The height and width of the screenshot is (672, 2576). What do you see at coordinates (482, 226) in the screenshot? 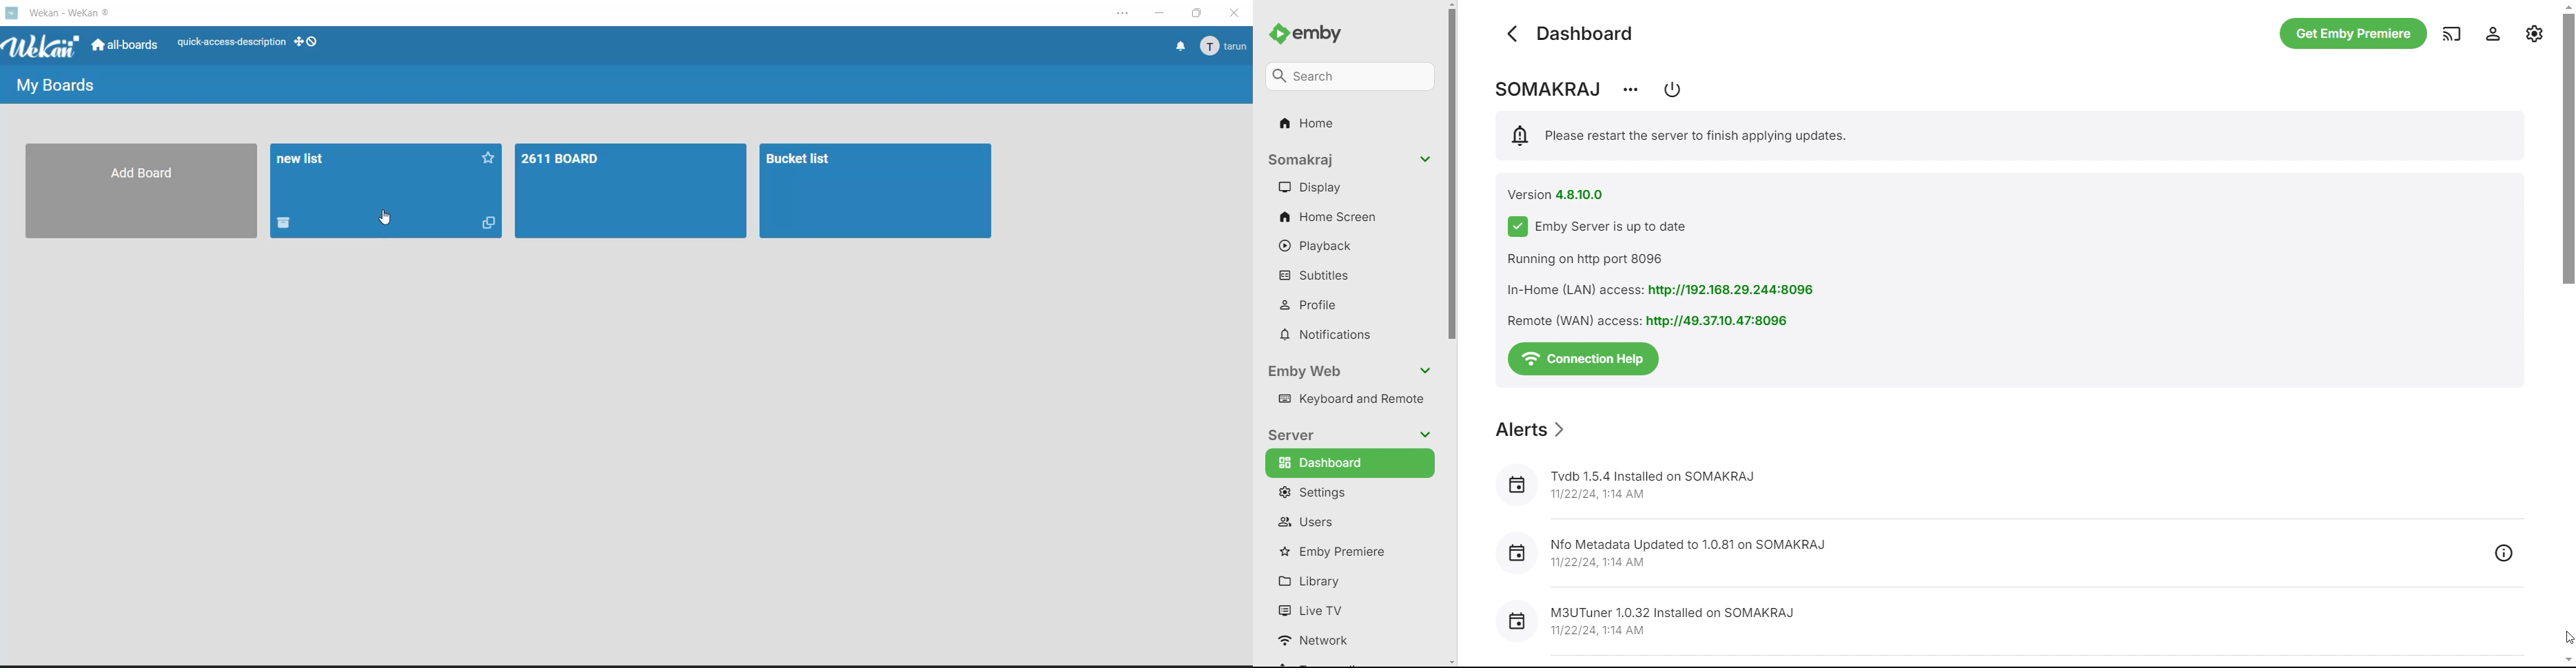
I see `Copy` at bounding box center [482, 226].